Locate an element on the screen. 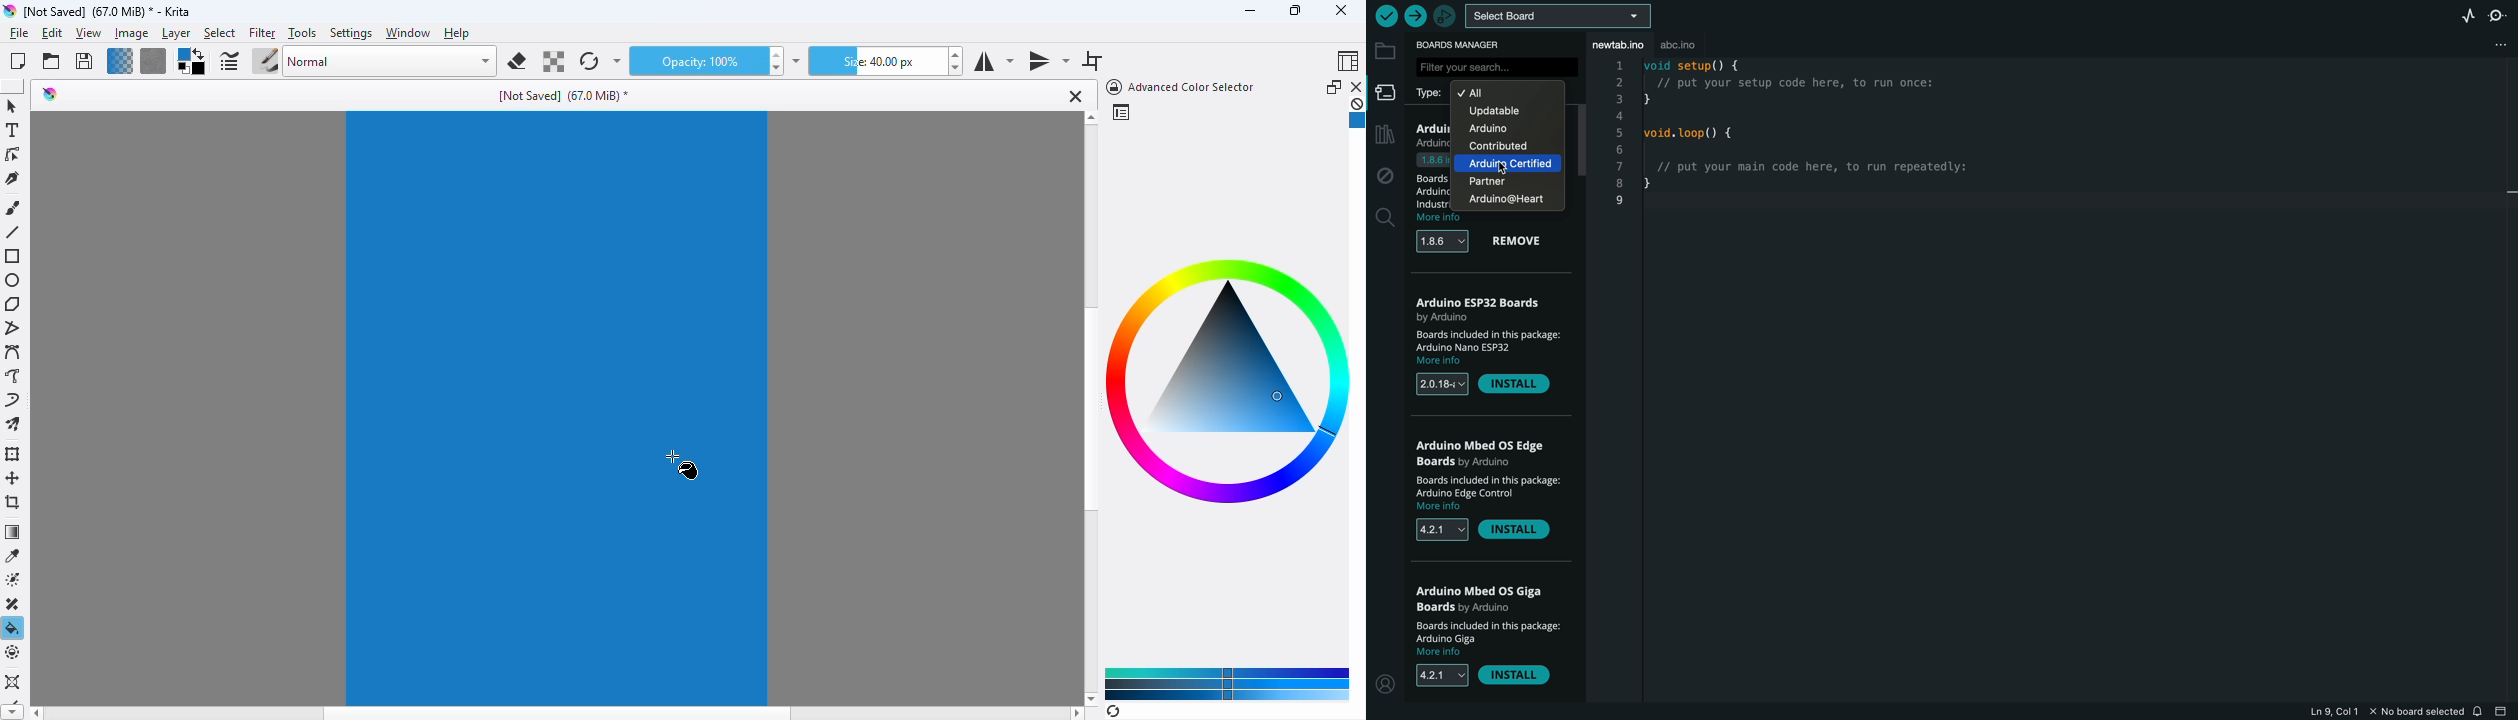 Image resolution: width=2520 pixels, height=728 pixels. bezier curve tool is located at coordinates (14, 351).